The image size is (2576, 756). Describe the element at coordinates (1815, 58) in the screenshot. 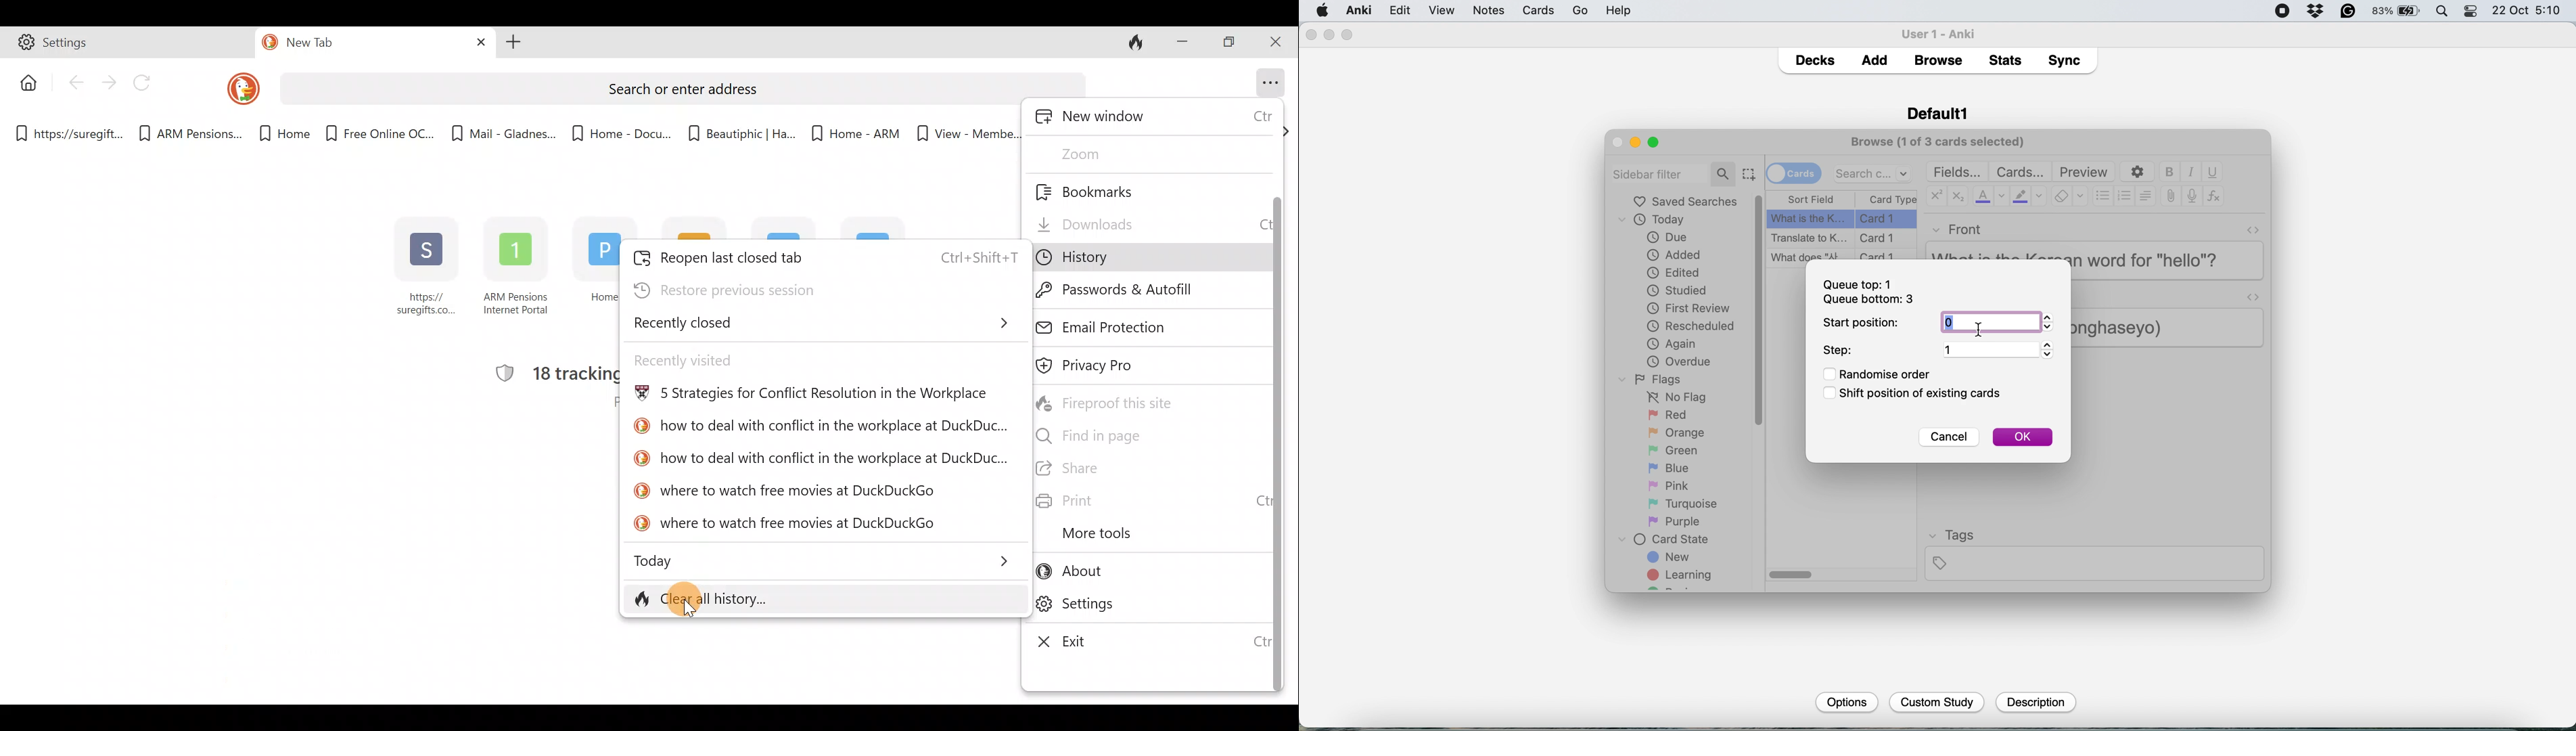

I see `Decks` at that location.